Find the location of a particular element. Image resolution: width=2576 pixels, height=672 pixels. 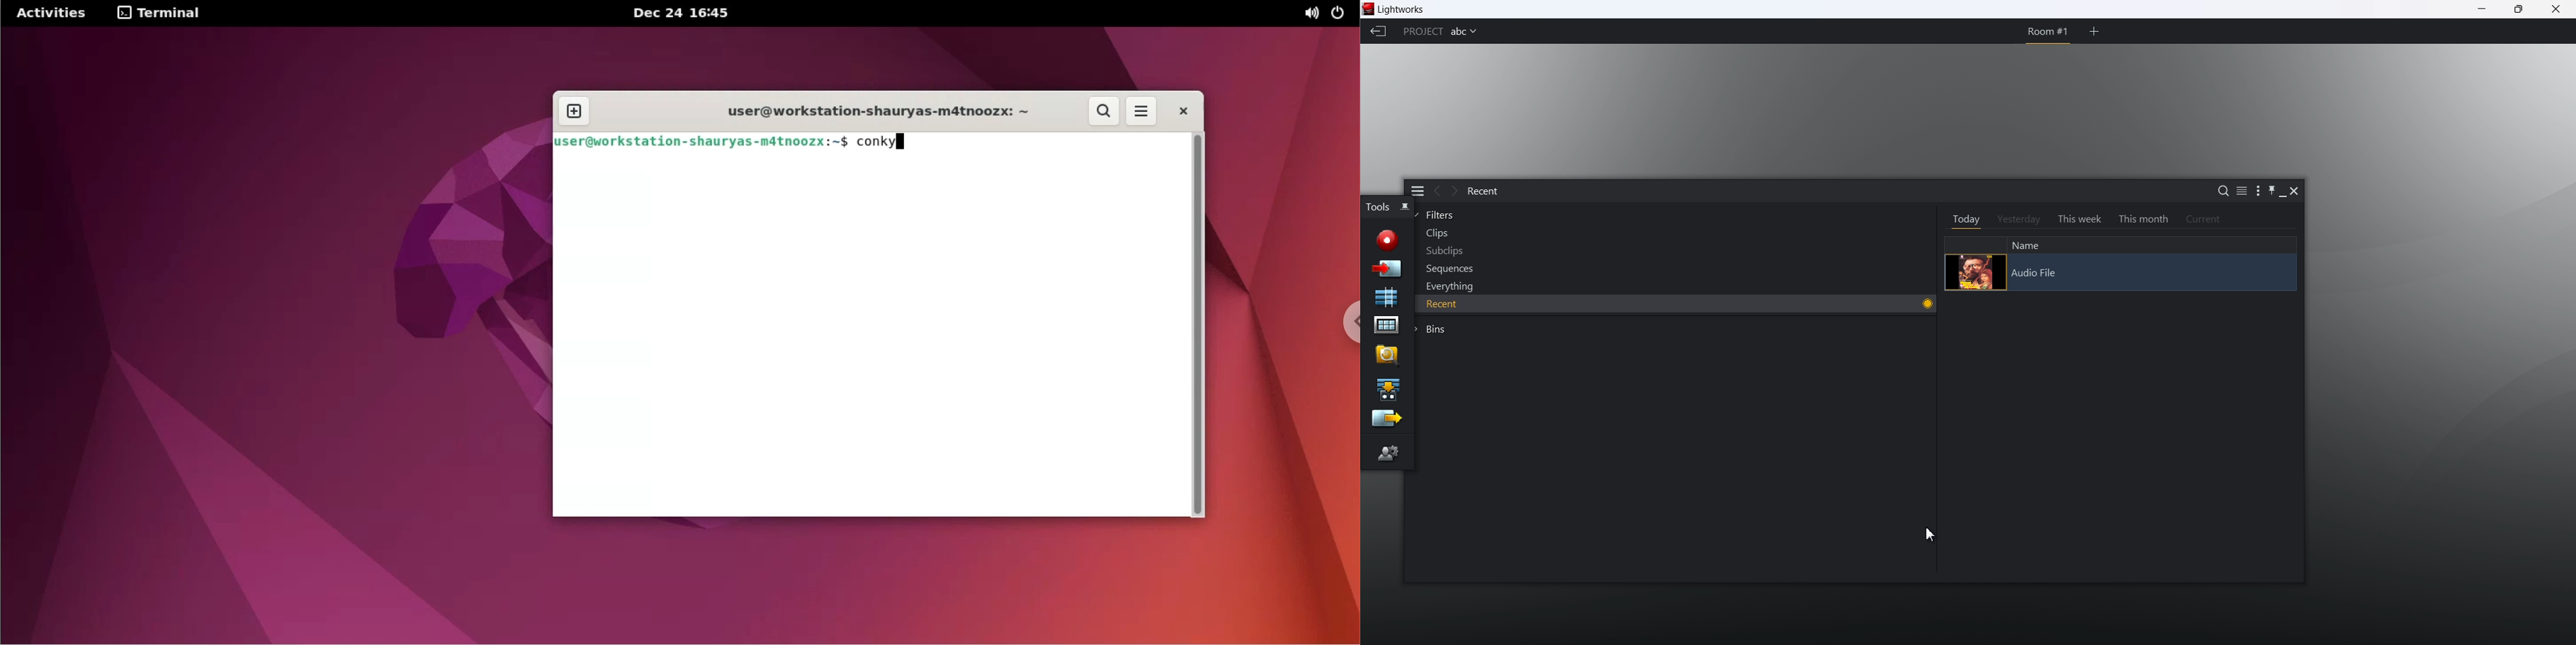

cursor is located at coordinates (1930, 533).